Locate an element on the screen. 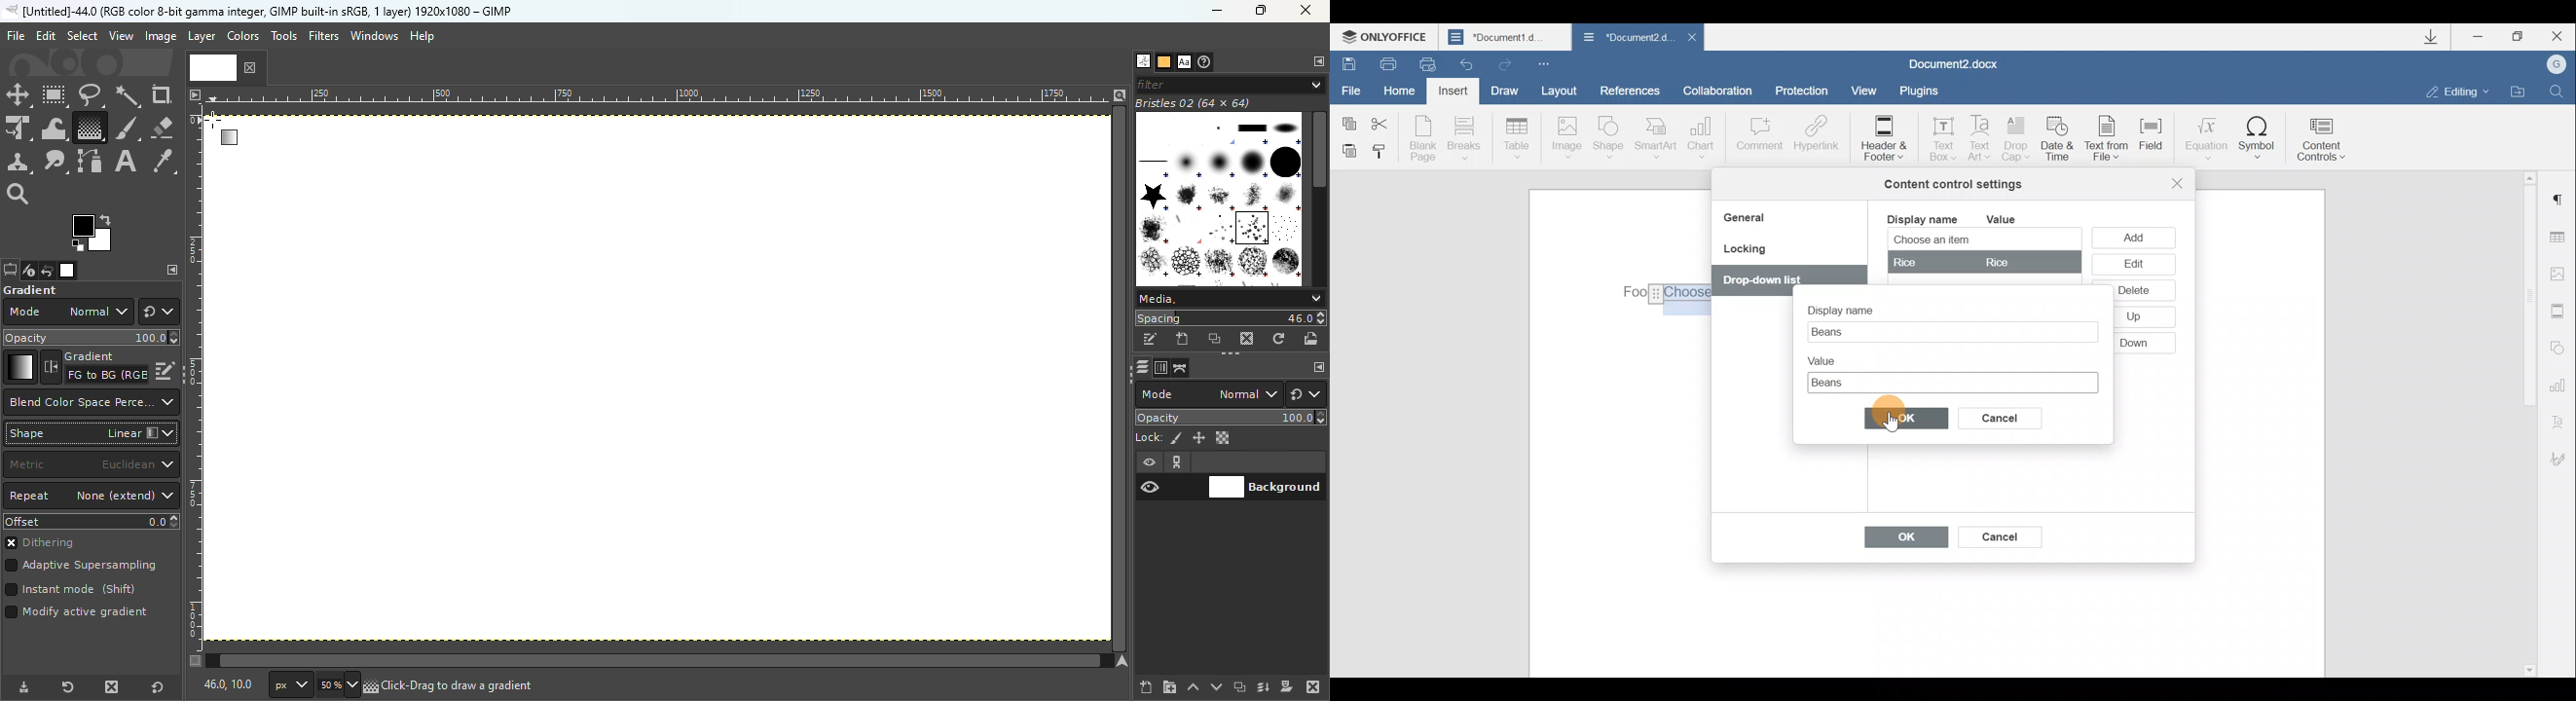 The image size is (2576, 728). Copy is located at coordinates (1348, 121).